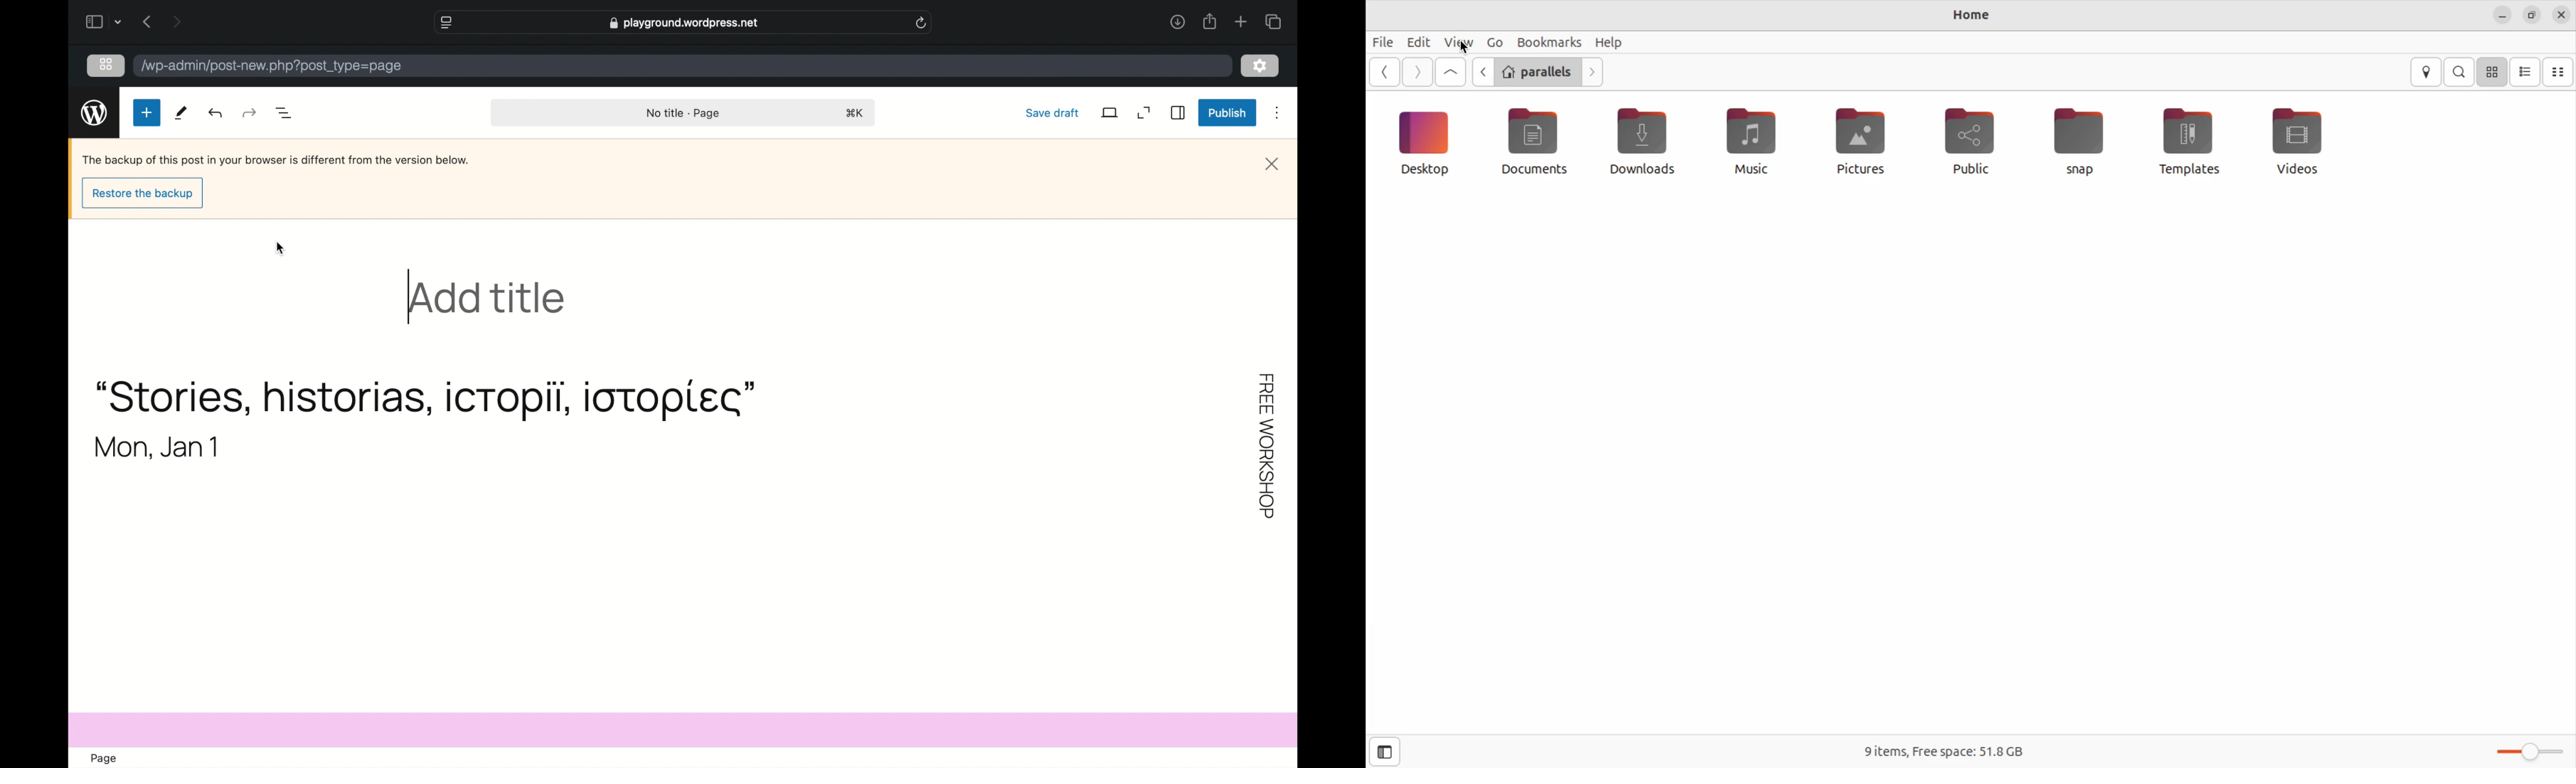  What do you see at coordinates (1178, 113) in the screenshot?
I see `sidebar` at bounding box center [1178, 113].